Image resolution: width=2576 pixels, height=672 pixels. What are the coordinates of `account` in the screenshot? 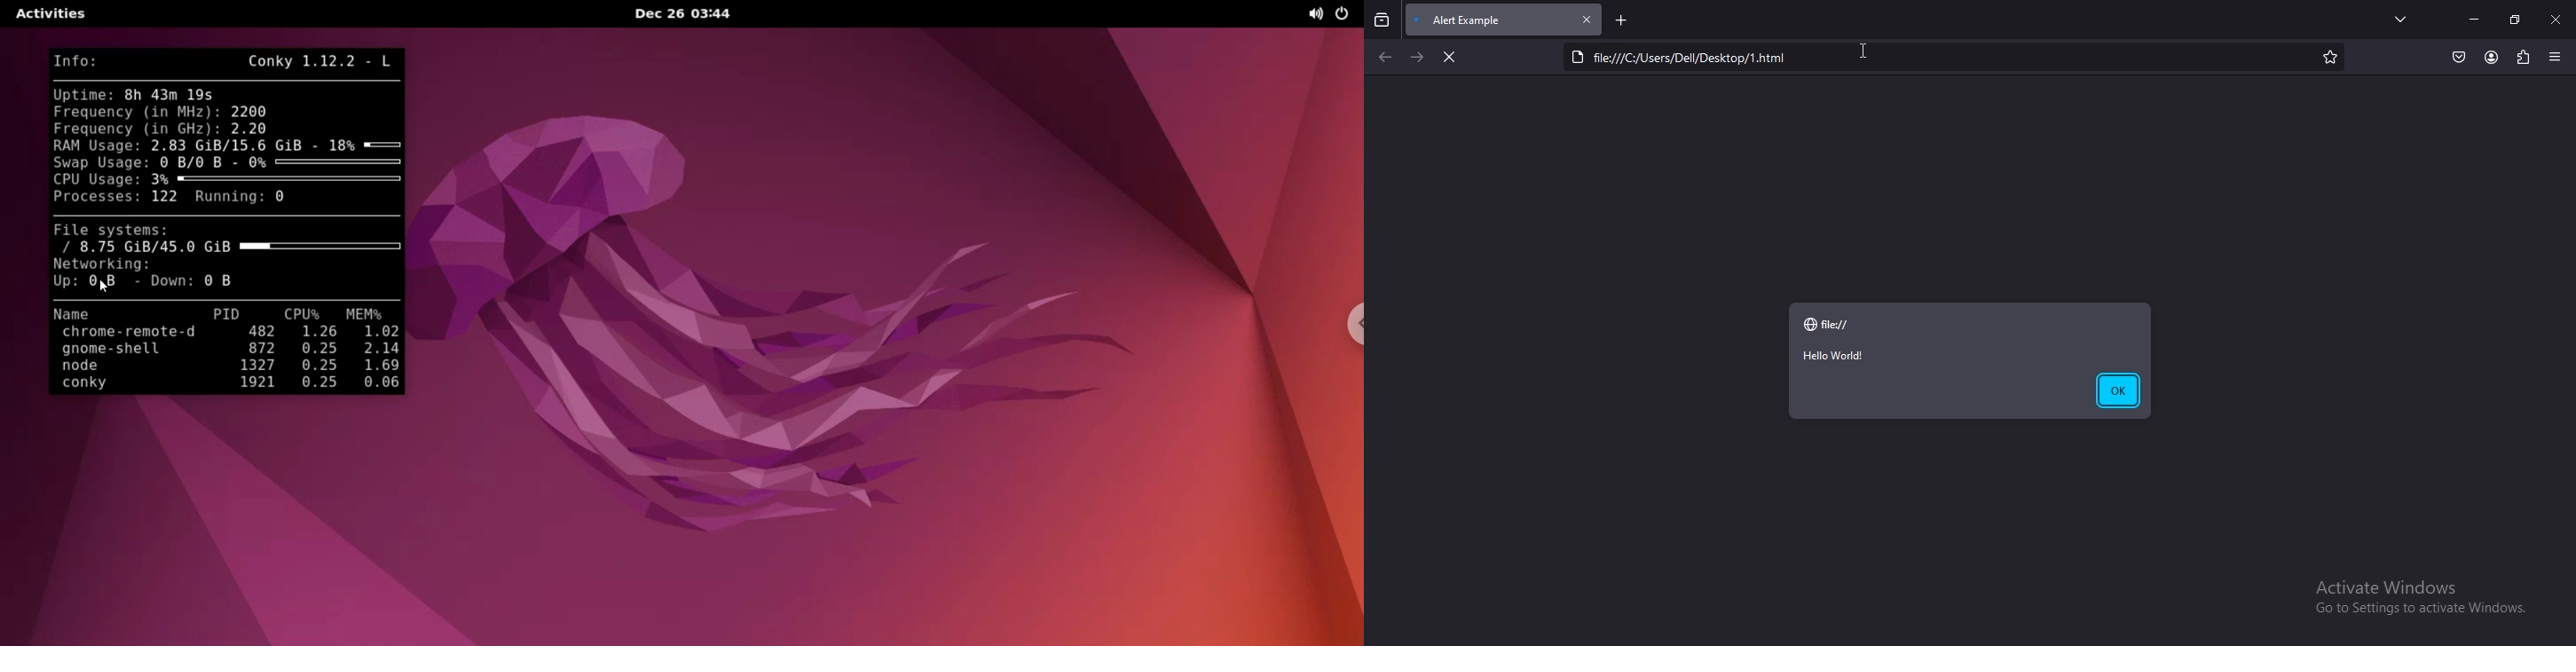 It's located at (2492, 58).